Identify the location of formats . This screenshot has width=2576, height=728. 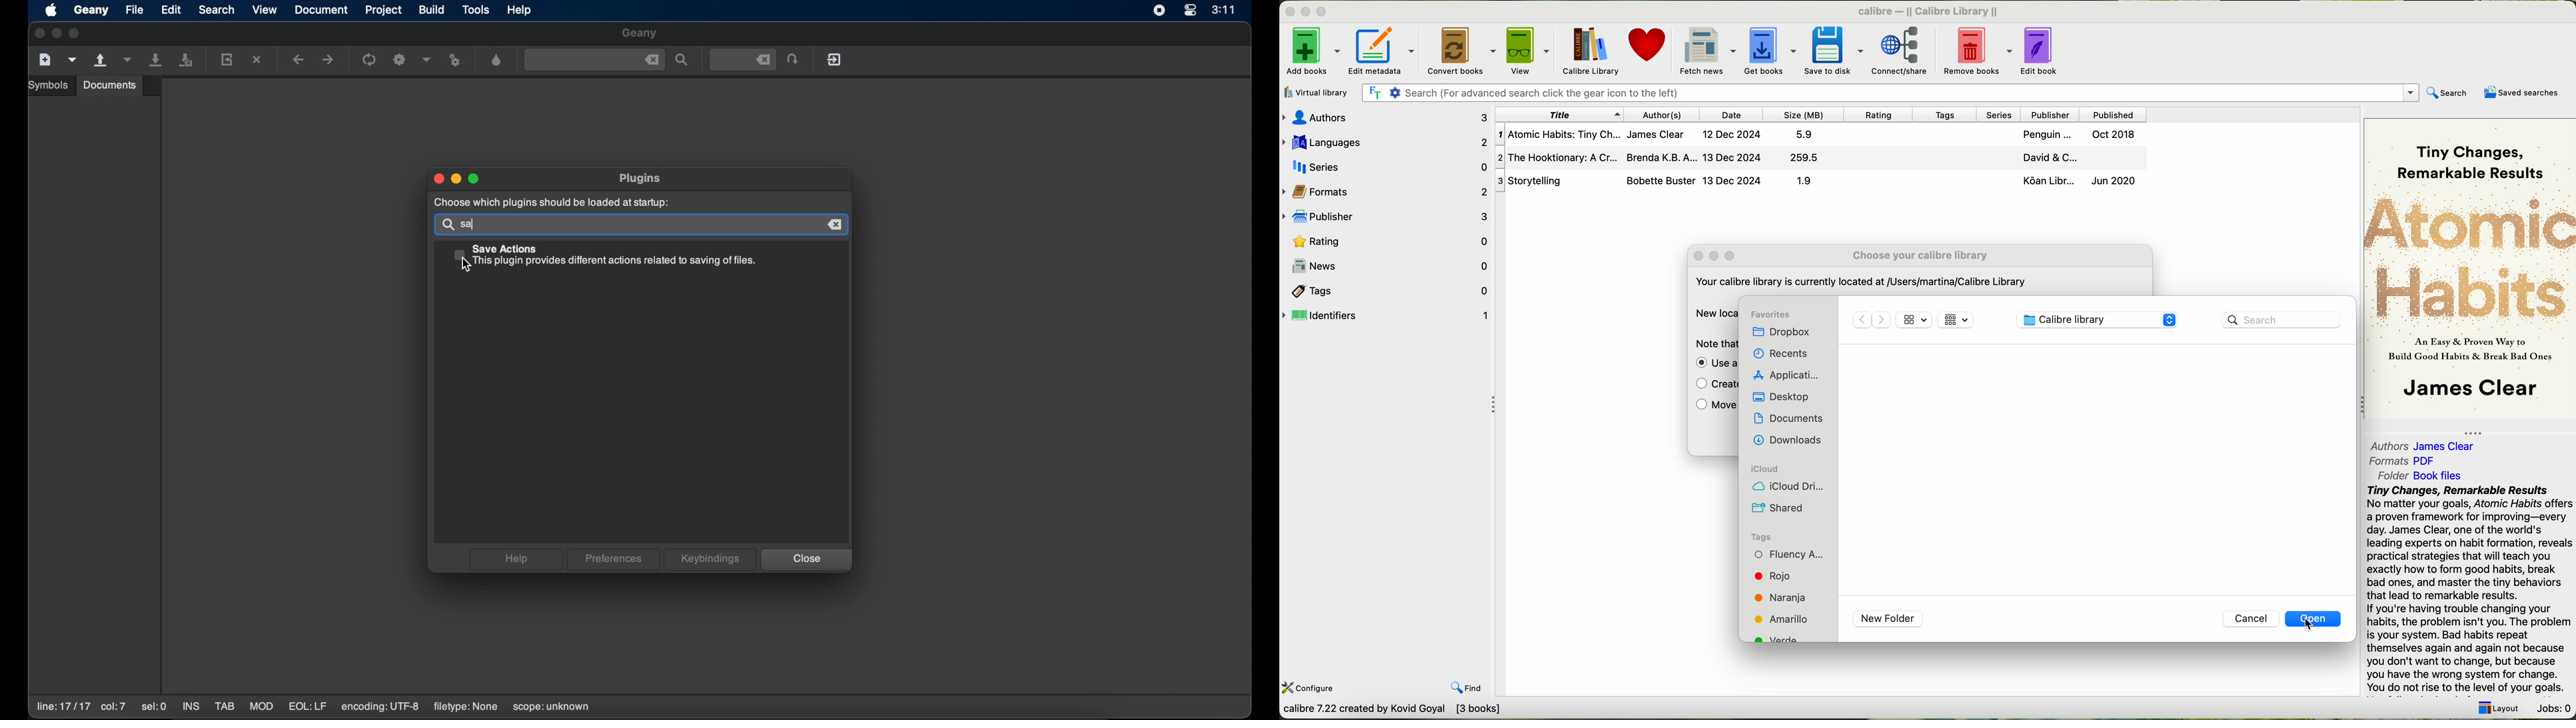
(2389, 461).